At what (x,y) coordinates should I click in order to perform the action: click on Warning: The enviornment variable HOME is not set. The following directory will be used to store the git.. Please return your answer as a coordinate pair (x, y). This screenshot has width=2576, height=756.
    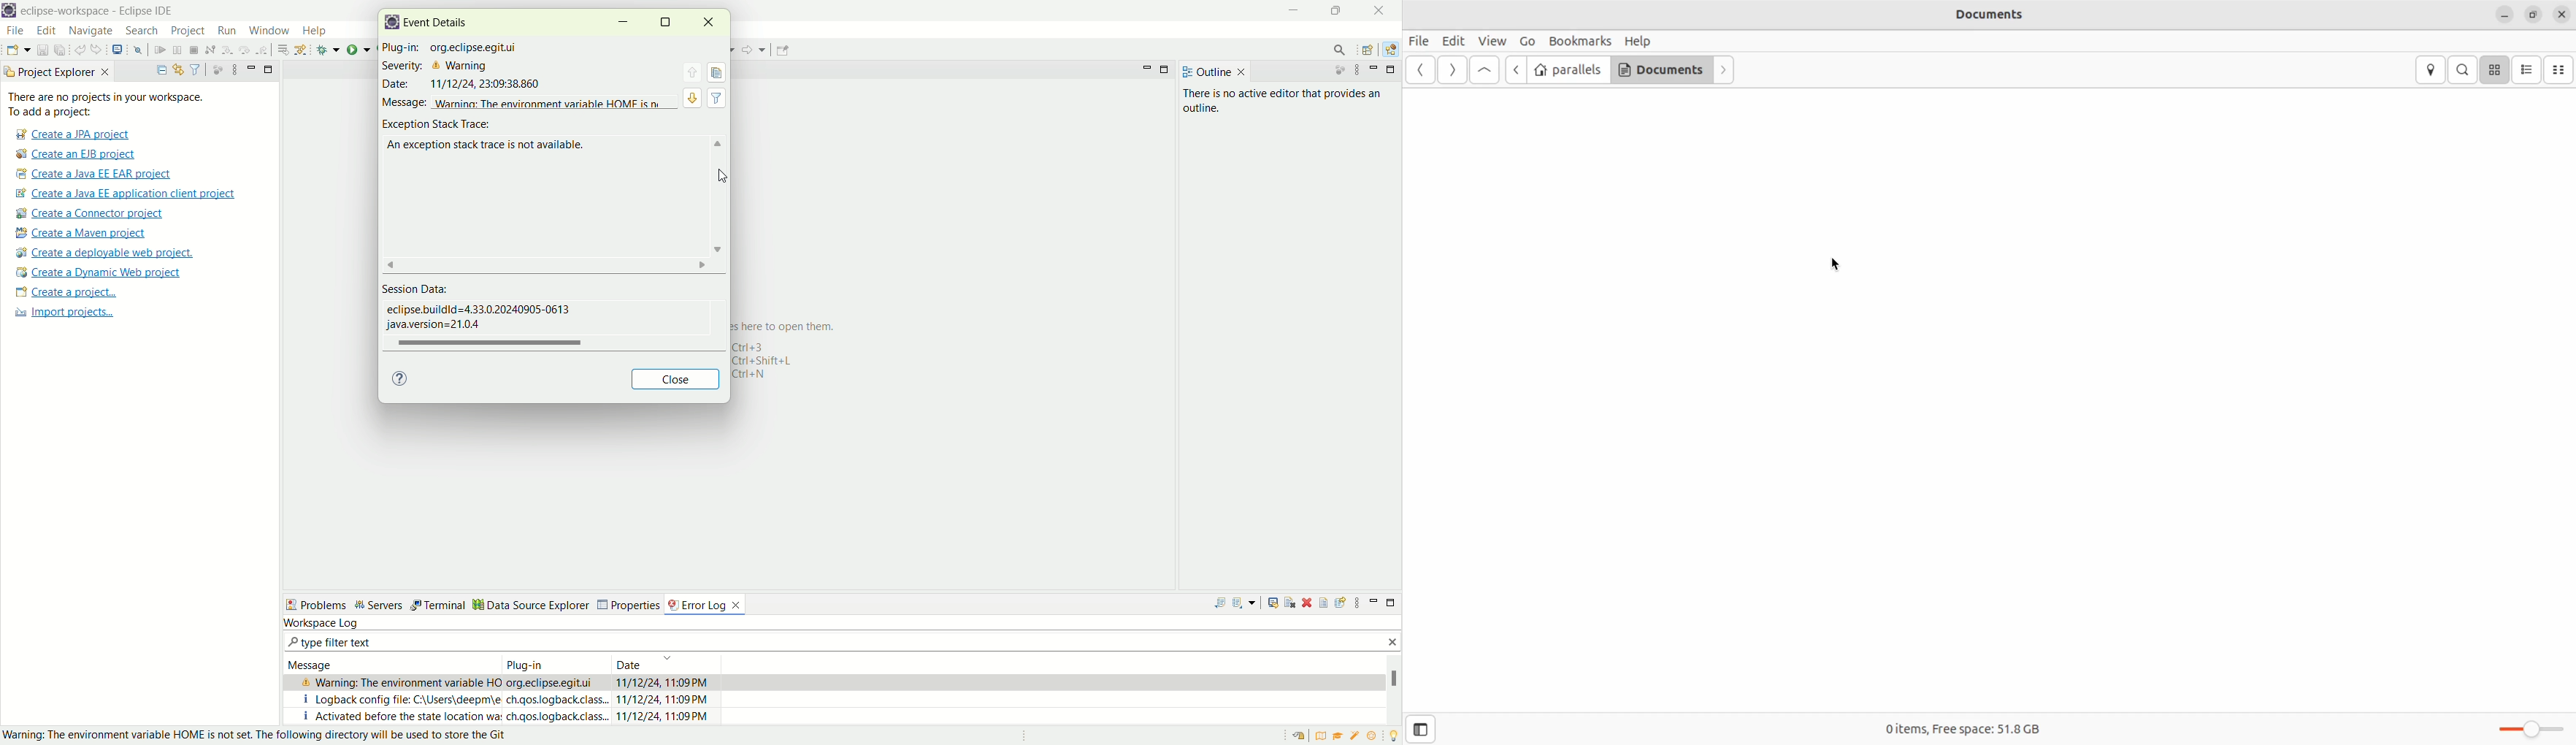
    Looking at the image, I should click on (270, 733).